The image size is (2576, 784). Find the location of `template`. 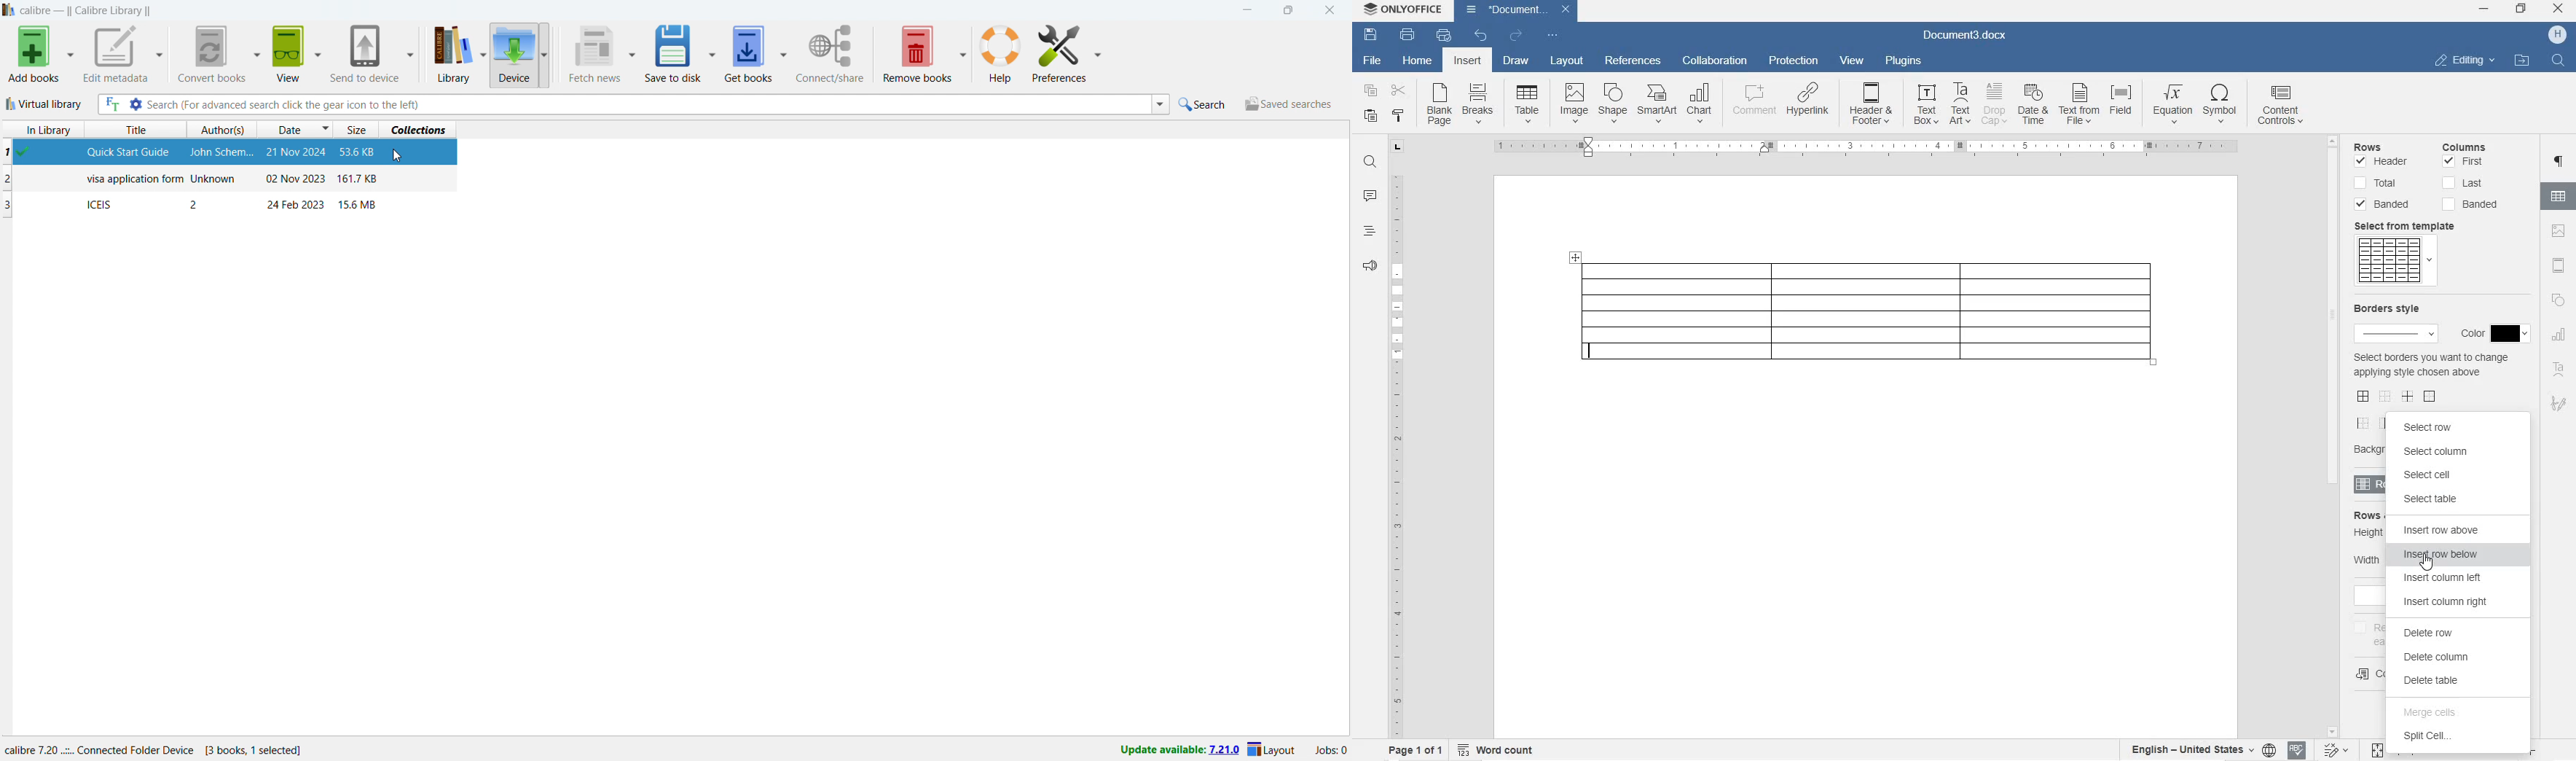

template is located at coordinates (2395, 262).